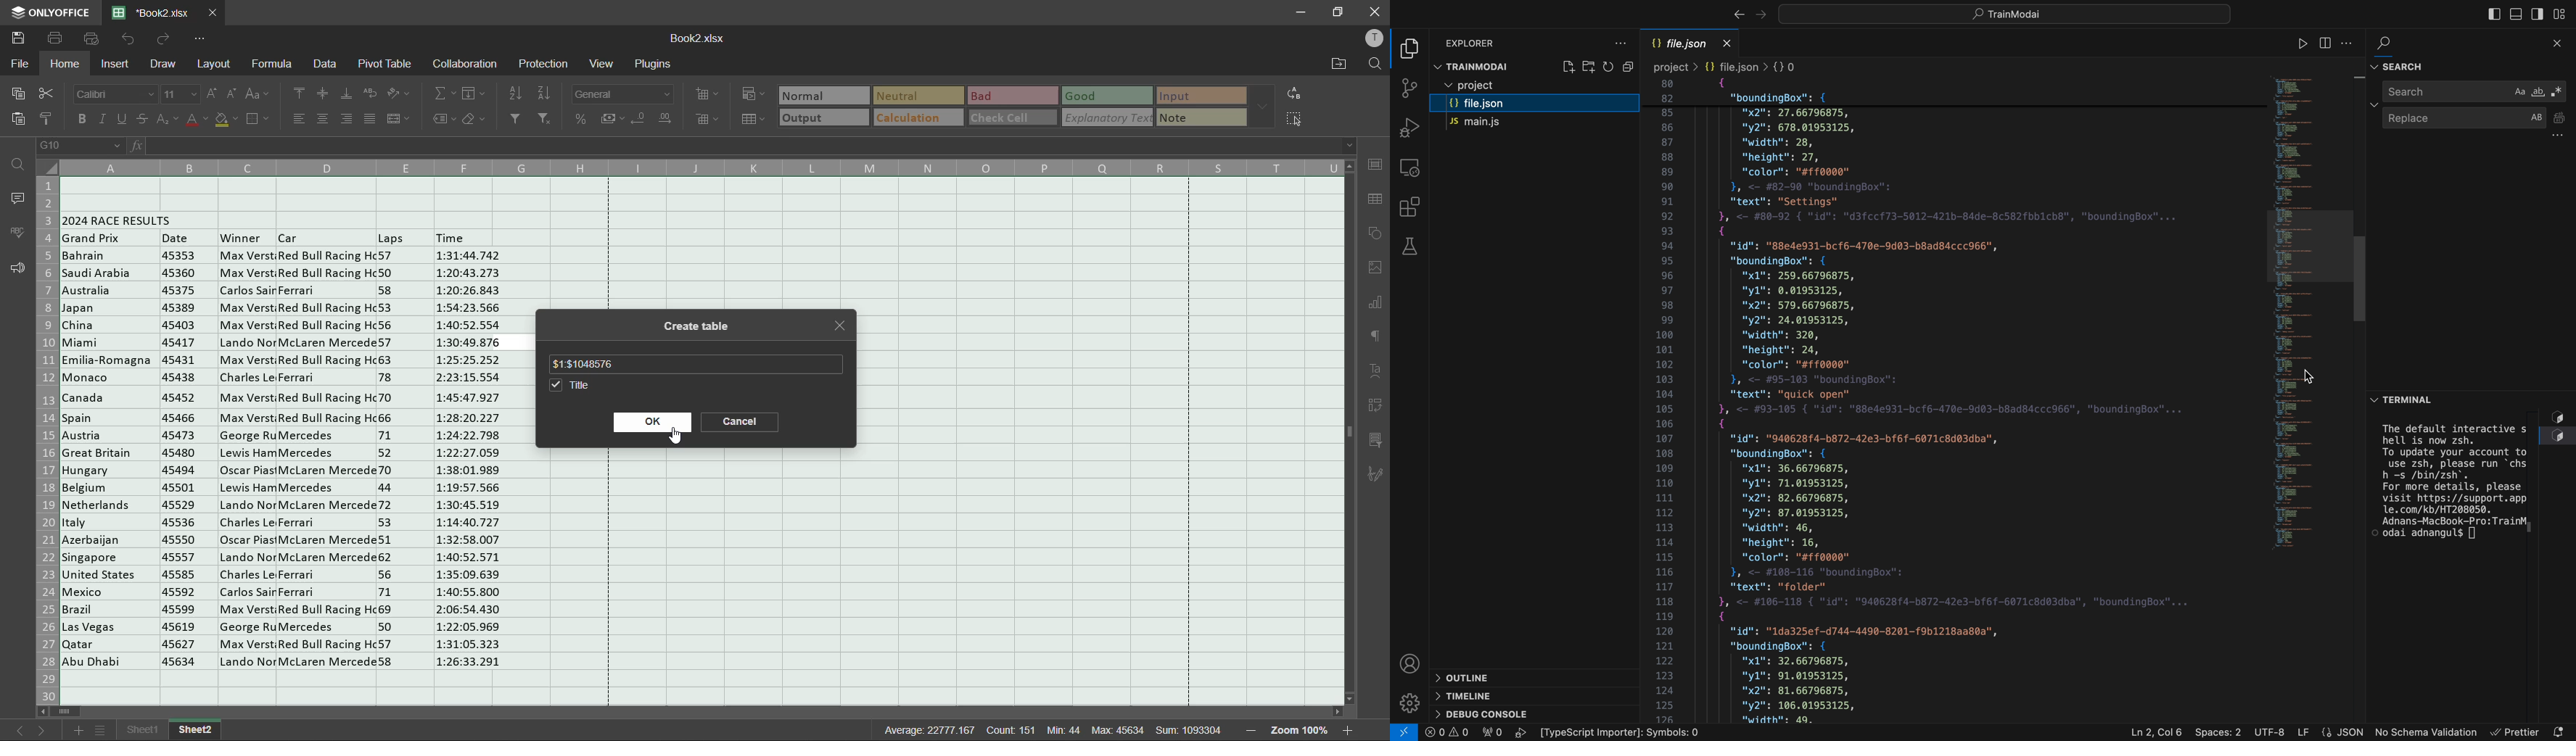 This screenshot has width=2576, height=756. Describe the element at coordinates (1567, 65) in the screenshot. I see `create file` at that location.